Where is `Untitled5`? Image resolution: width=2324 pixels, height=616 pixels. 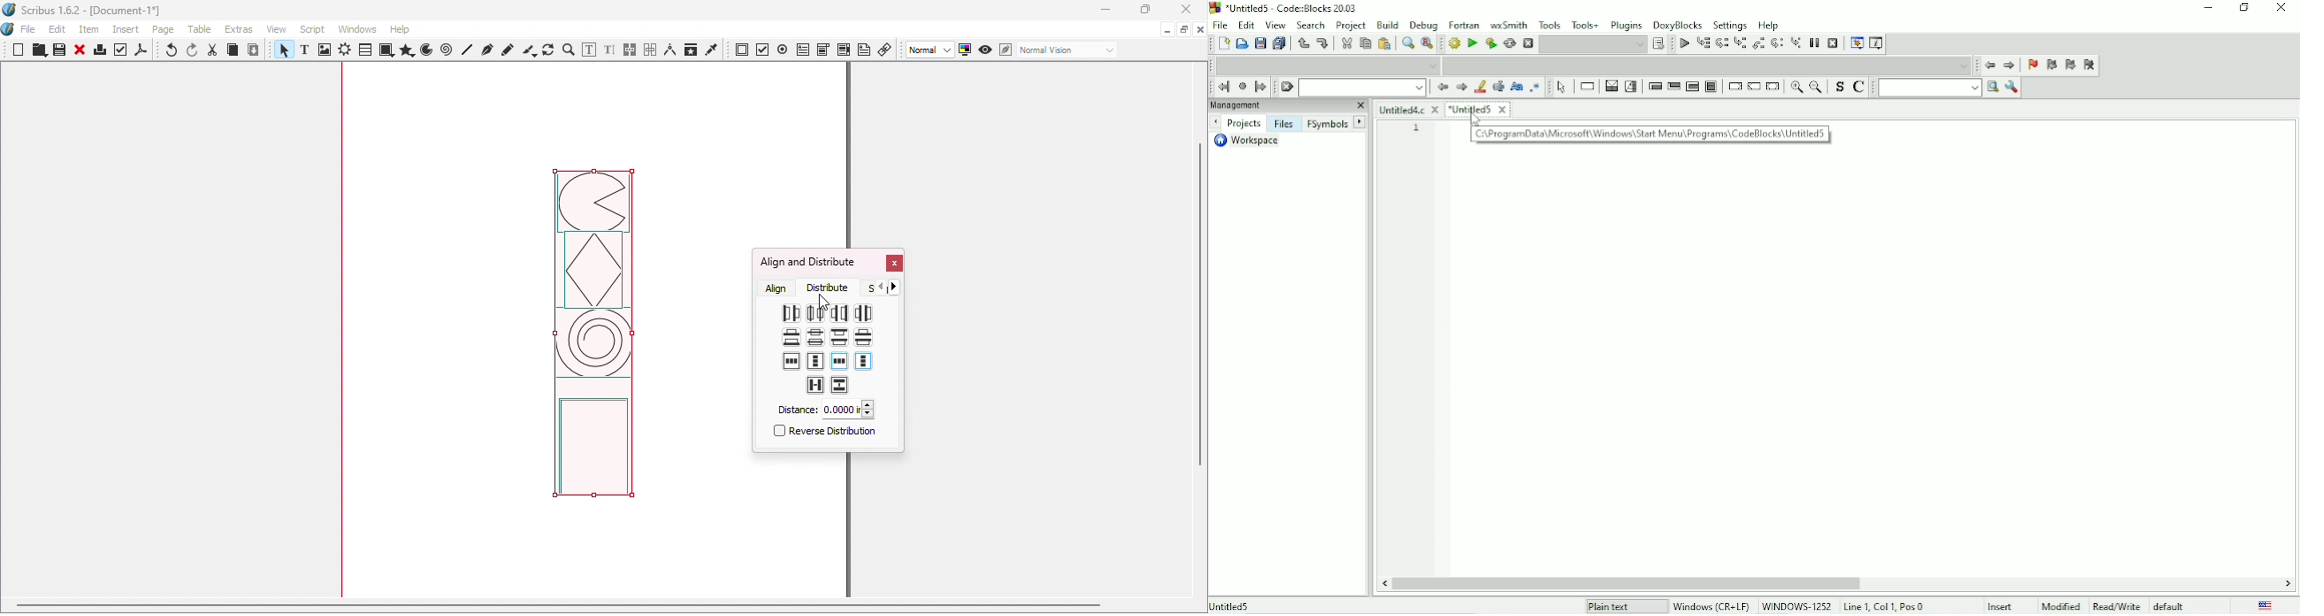 Untitled5 is located at coordinates (1479, 111).